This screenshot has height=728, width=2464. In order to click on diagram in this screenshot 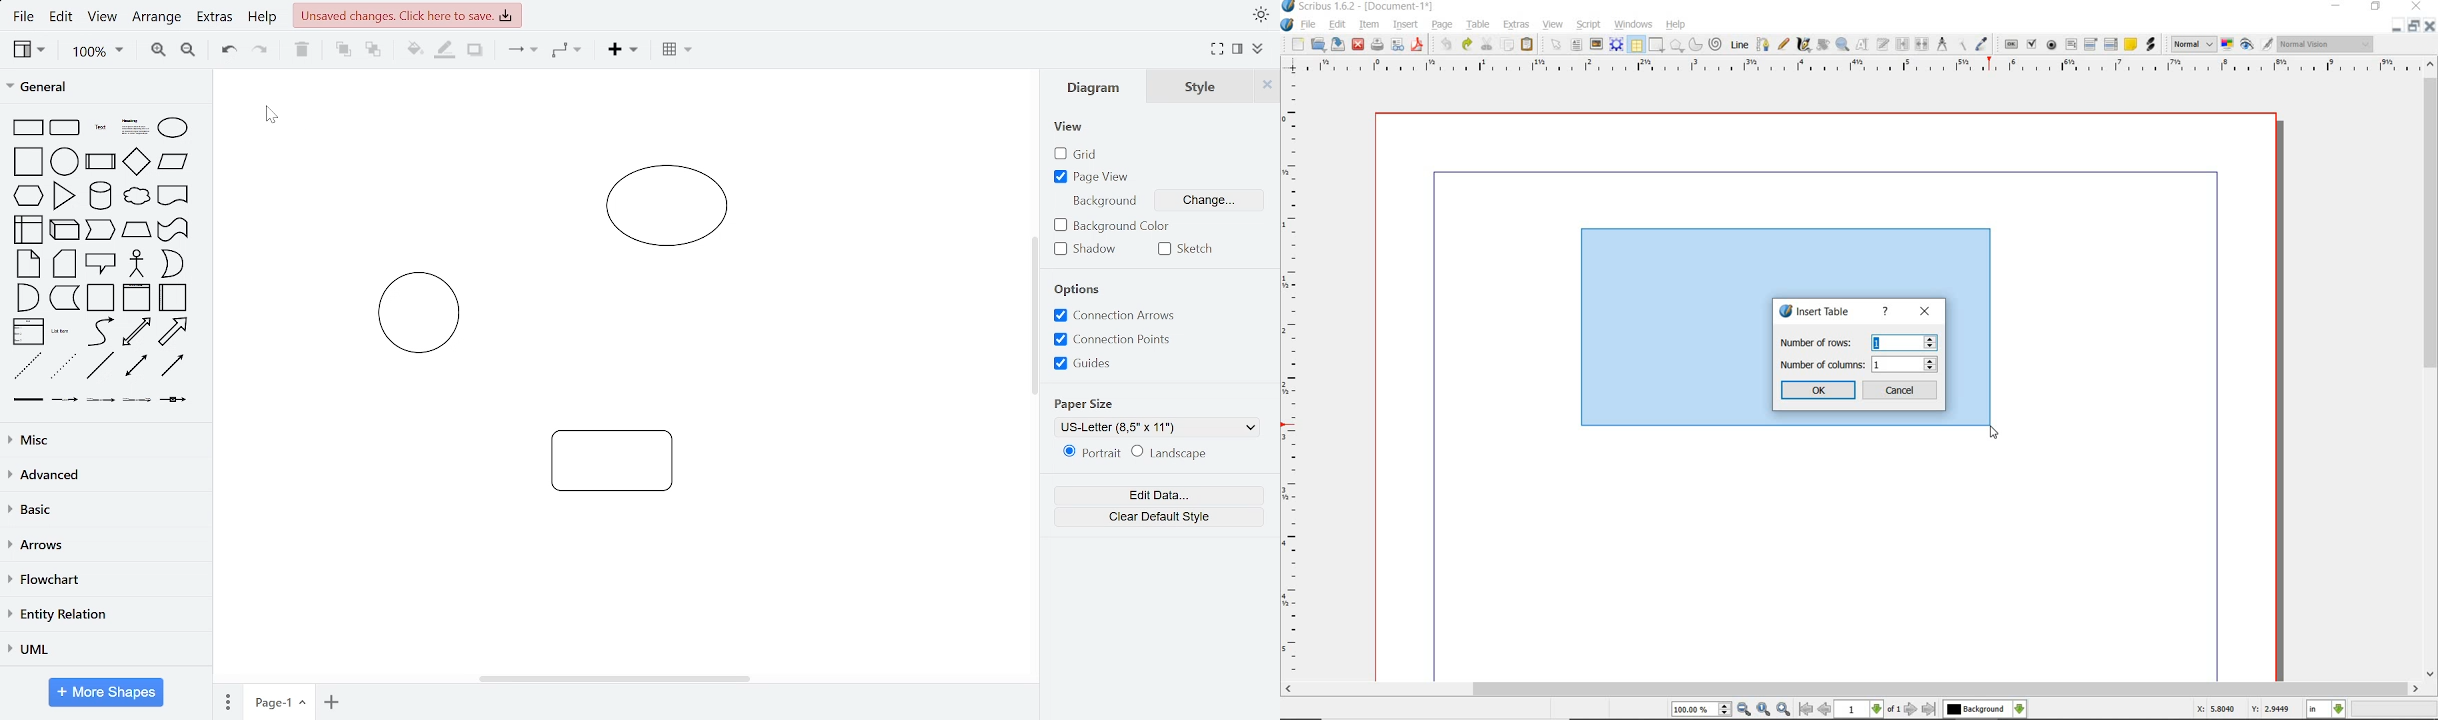, I will do `click(1098, 87)`.